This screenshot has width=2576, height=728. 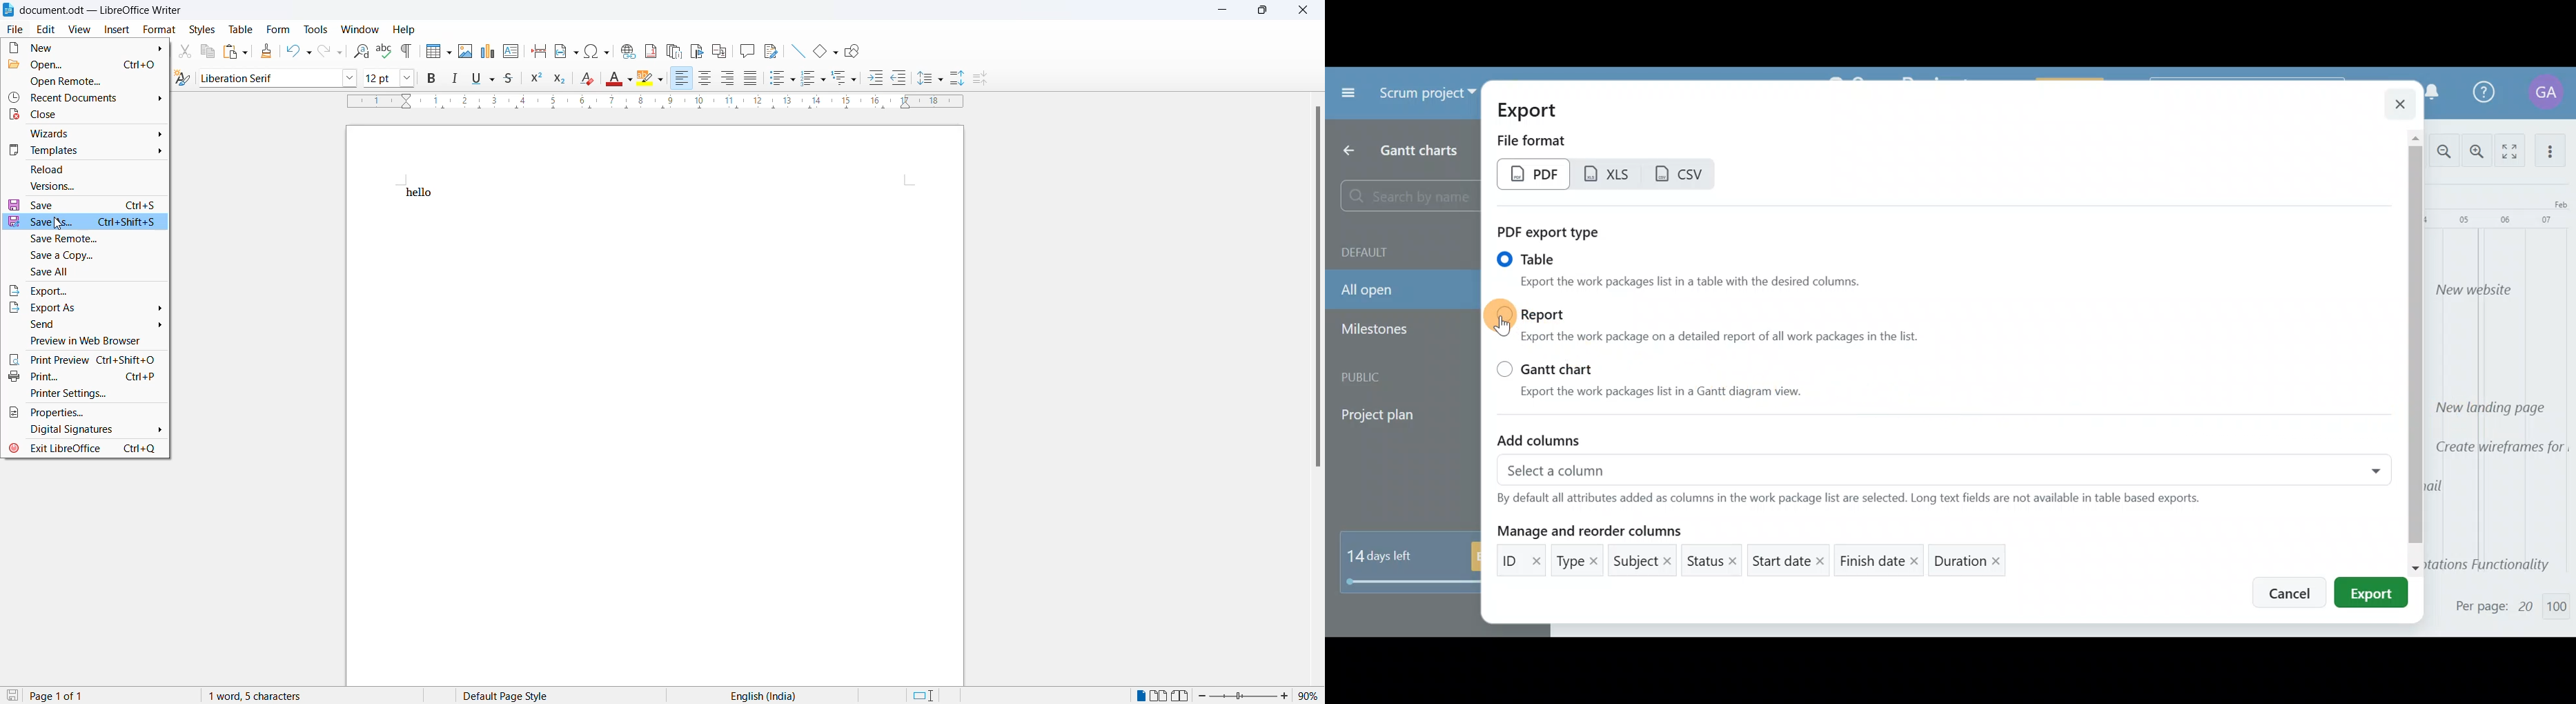 What do you see at coordinates (771, 51) in the screenshot?
I see `Show track changes function` at bounding box center [771, 51].